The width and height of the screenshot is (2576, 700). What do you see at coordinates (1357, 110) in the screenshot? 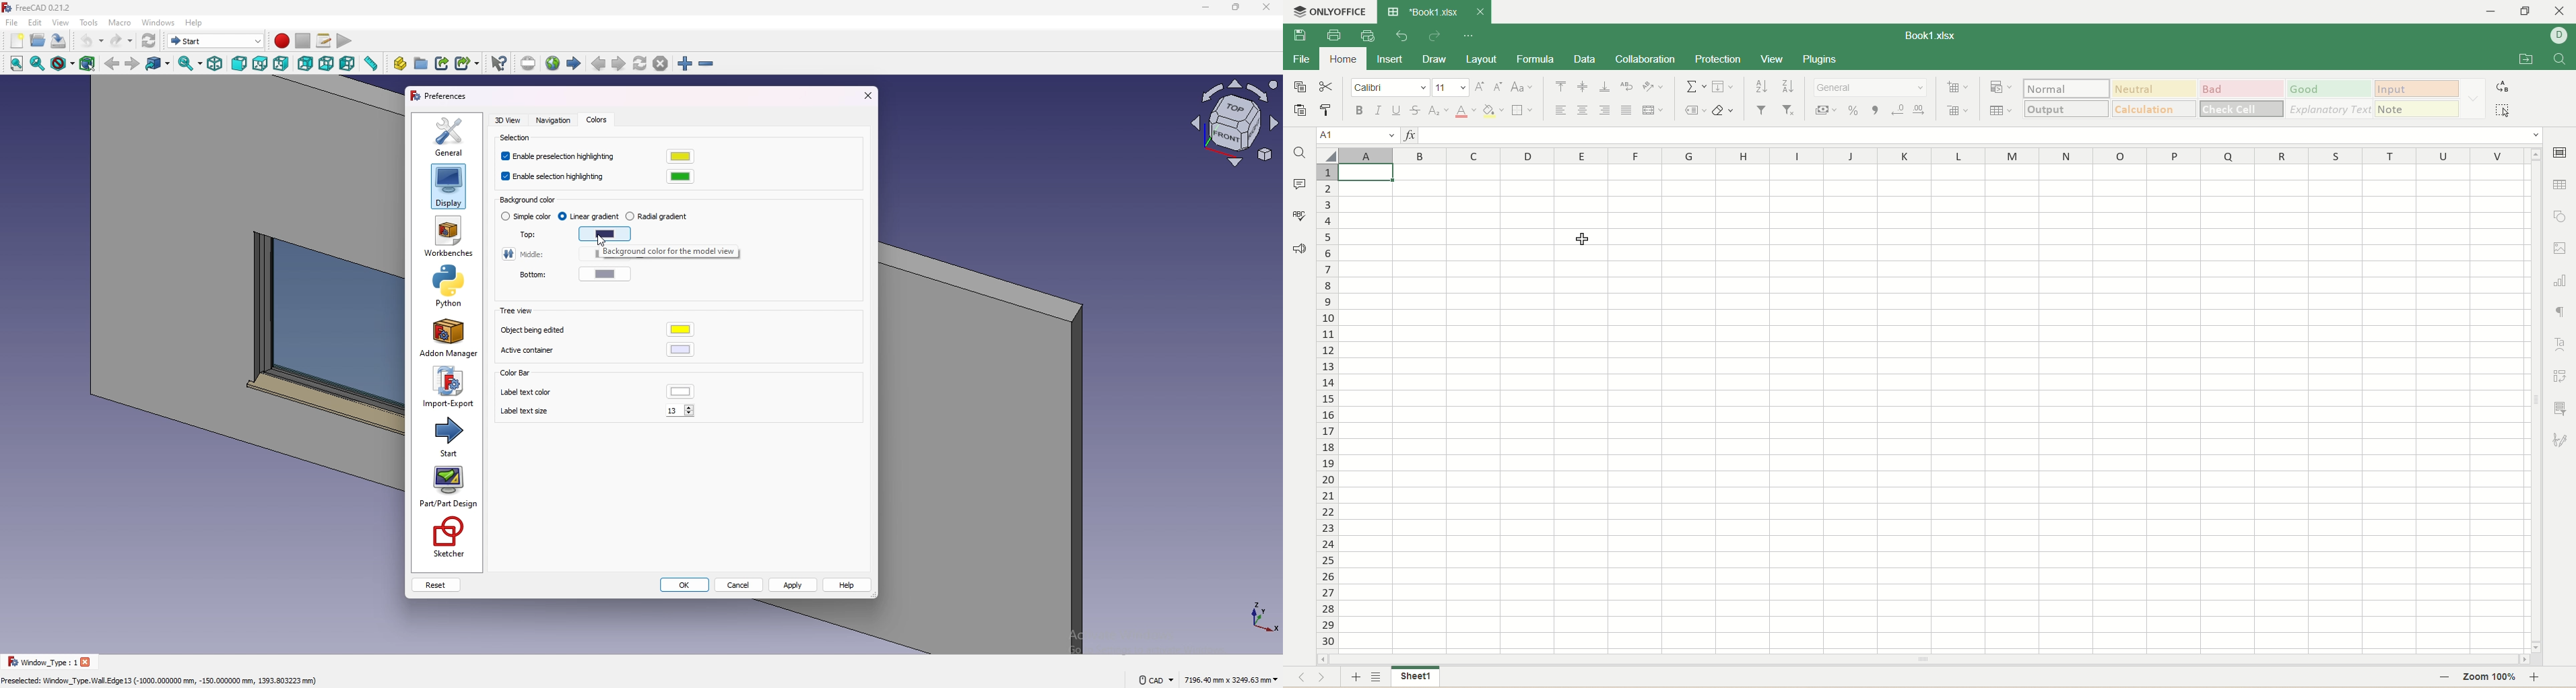
I see `bold` at bounding box center [1357, 110].